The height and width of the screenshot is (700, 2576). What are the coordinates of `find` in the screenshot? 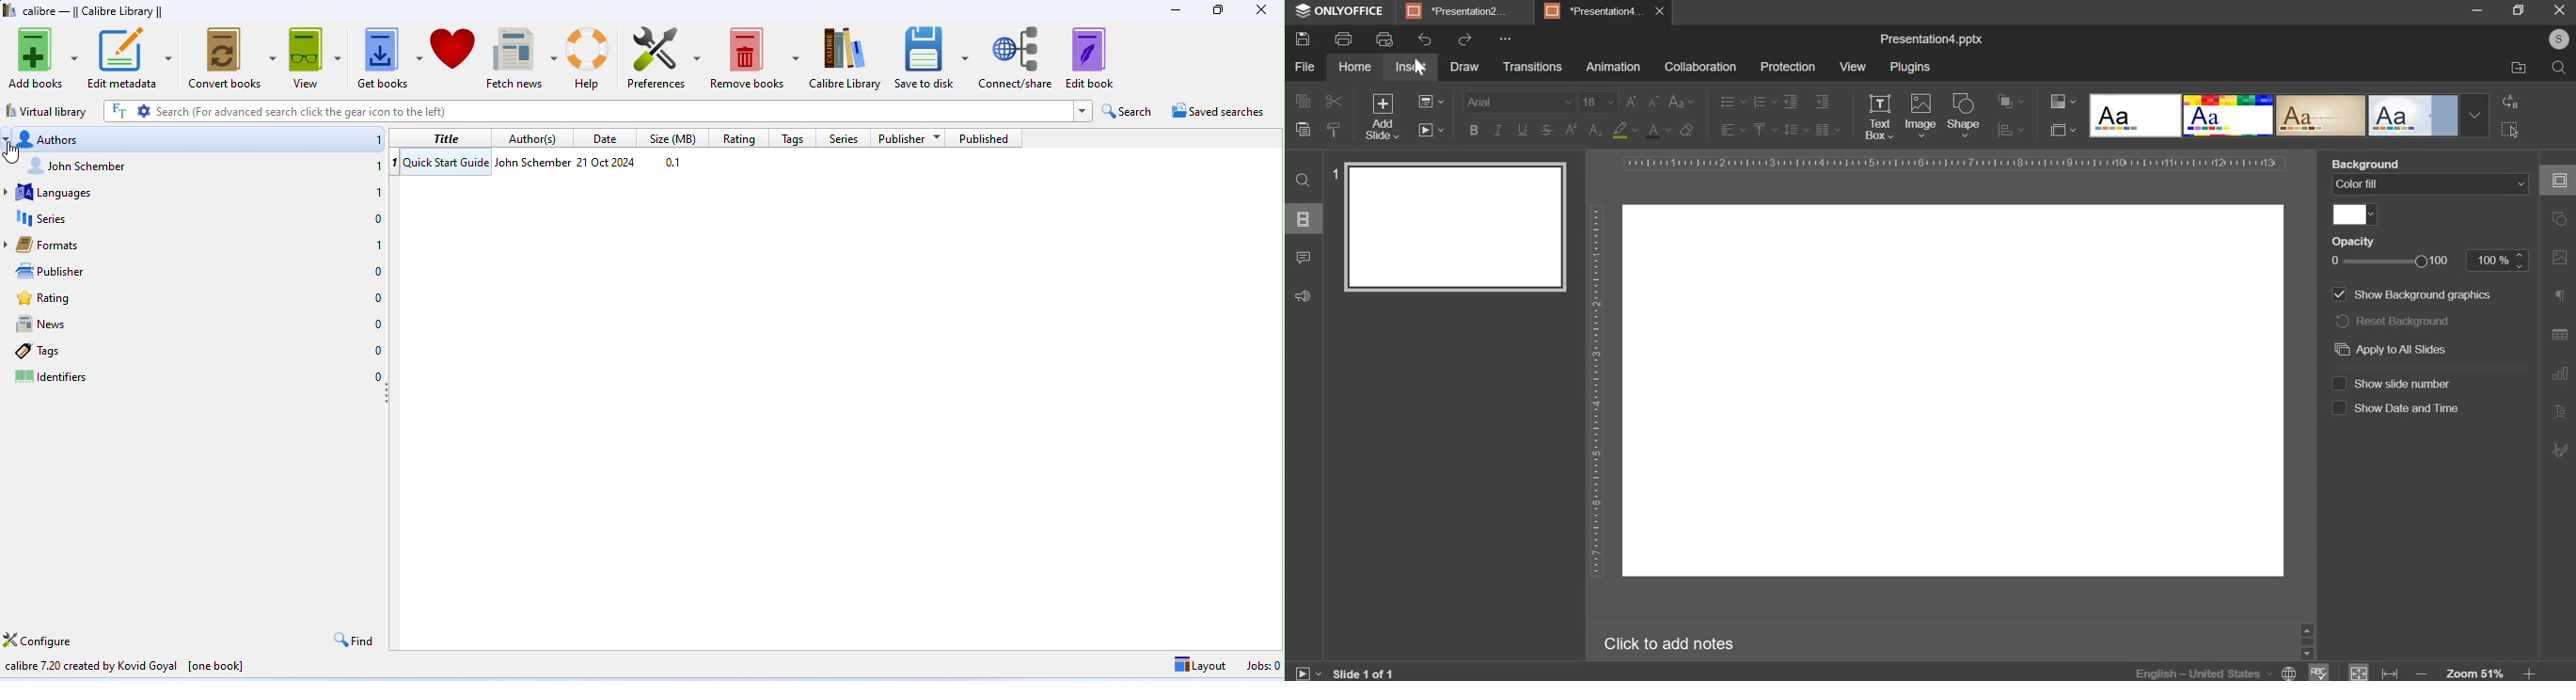 It's located at (2560, 68).